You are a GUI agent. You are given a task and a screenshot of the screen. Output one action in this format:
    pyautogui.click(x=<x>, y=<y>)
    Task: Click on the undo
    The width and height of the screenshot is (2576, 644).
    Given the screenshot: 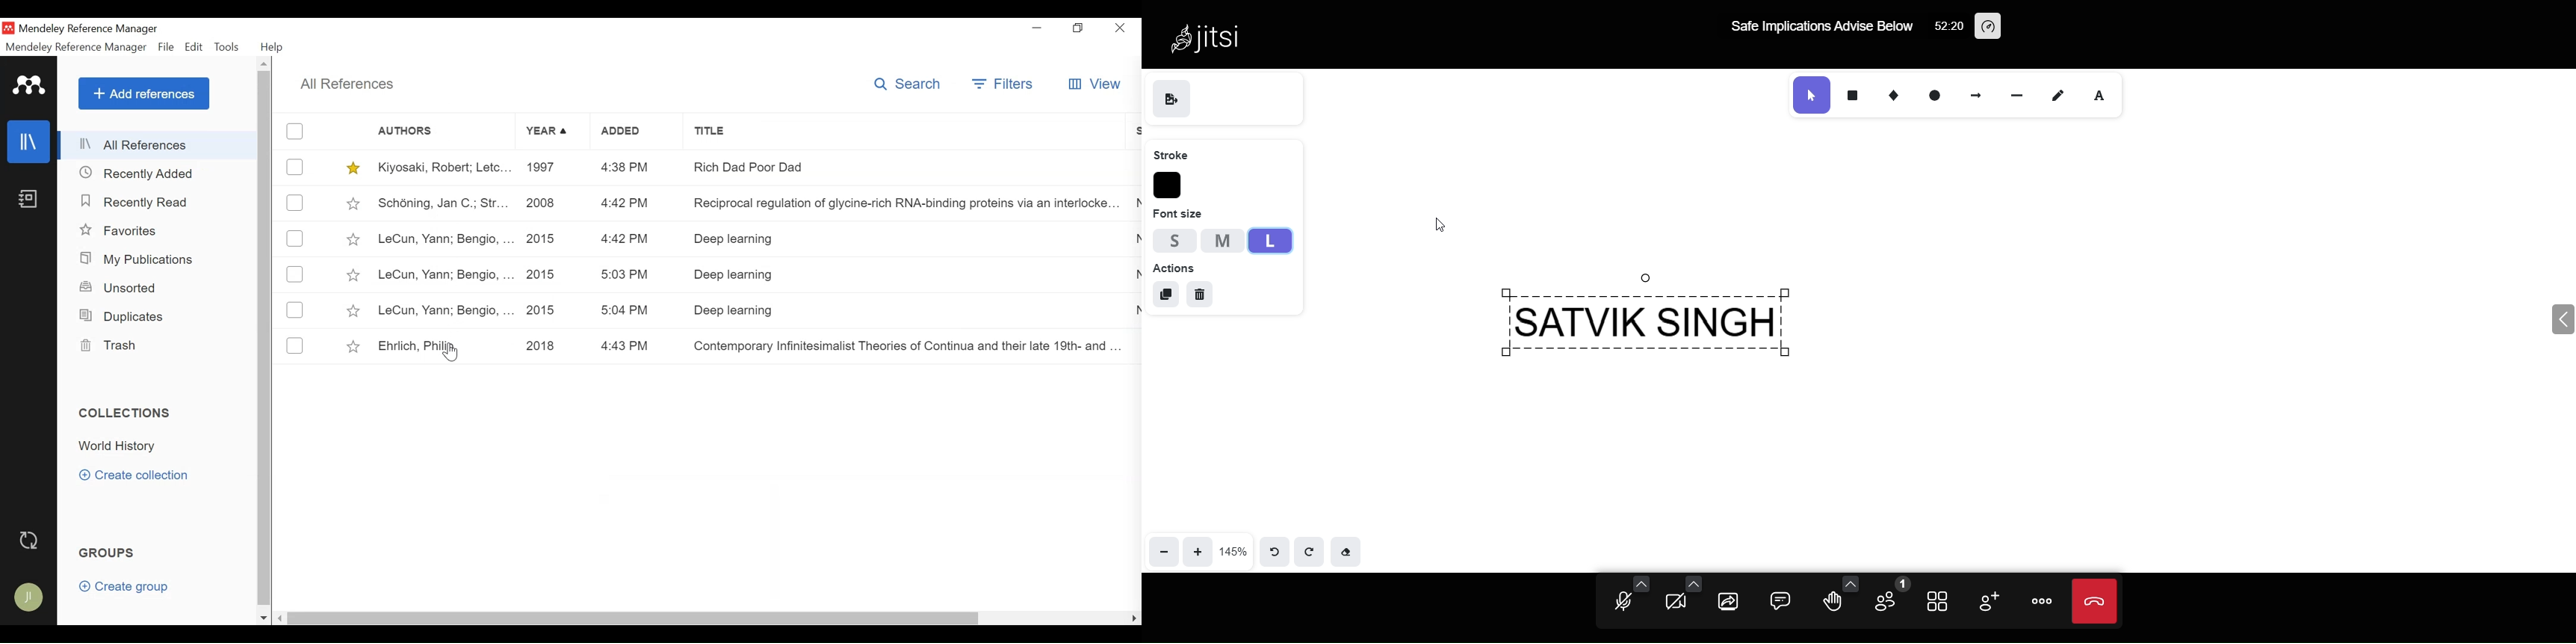 What is the action you would take?
    pyautogui.click(x=1272, y=550)
    